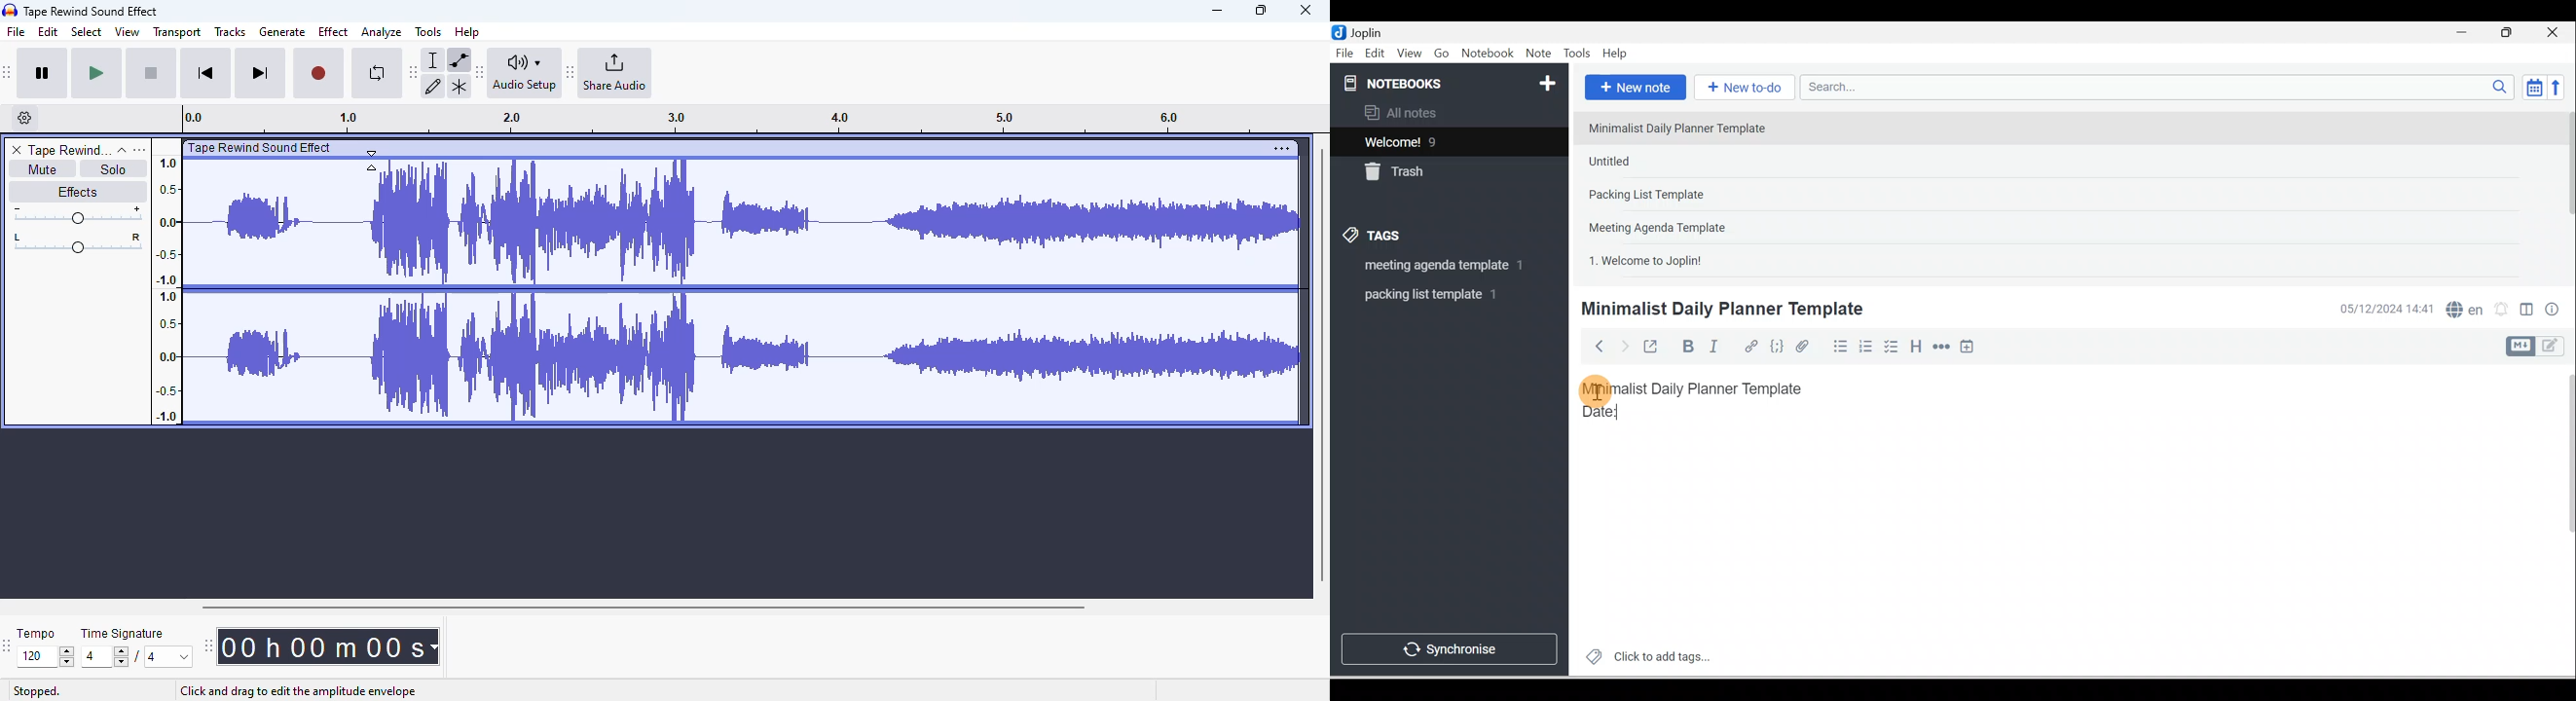 This screenshot has width=2576, height=728. What do you see at coordinates (1409, 54) in the screenshot?
I see `View` at bounding box center [1409, 54].